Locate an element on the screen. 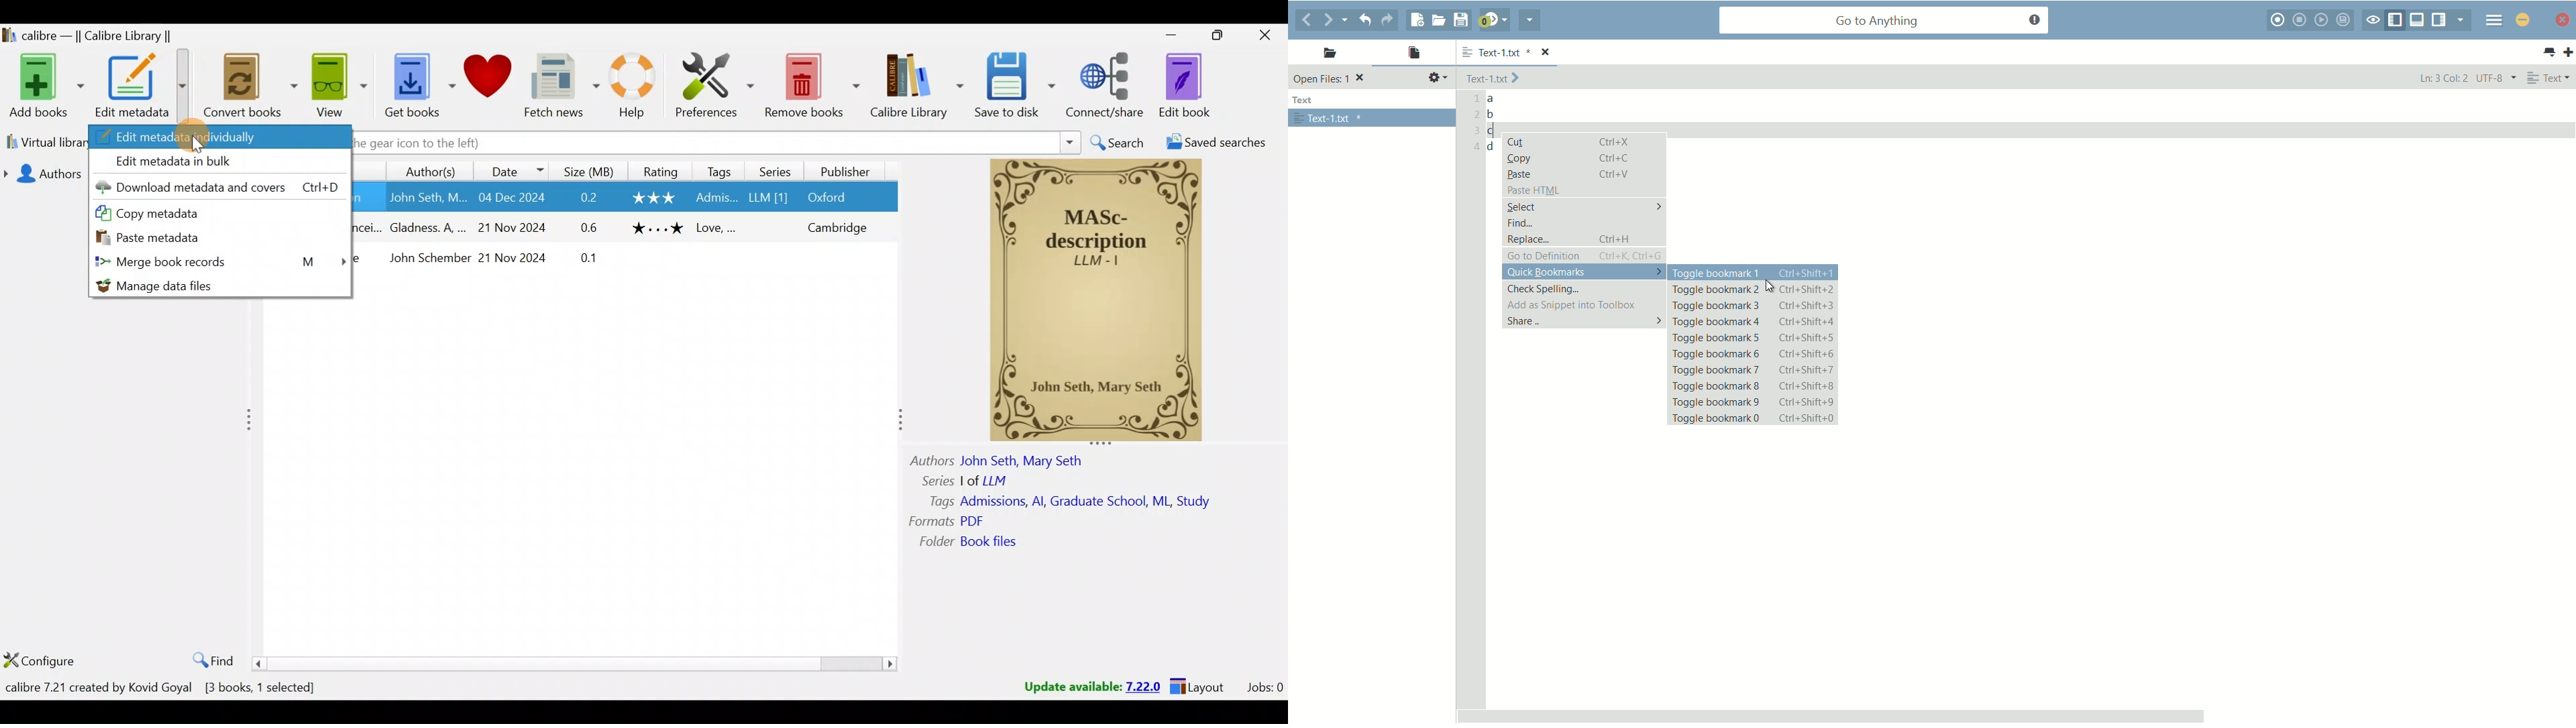 The image size is (2576, 728).  is located at coordinates (996, 544).